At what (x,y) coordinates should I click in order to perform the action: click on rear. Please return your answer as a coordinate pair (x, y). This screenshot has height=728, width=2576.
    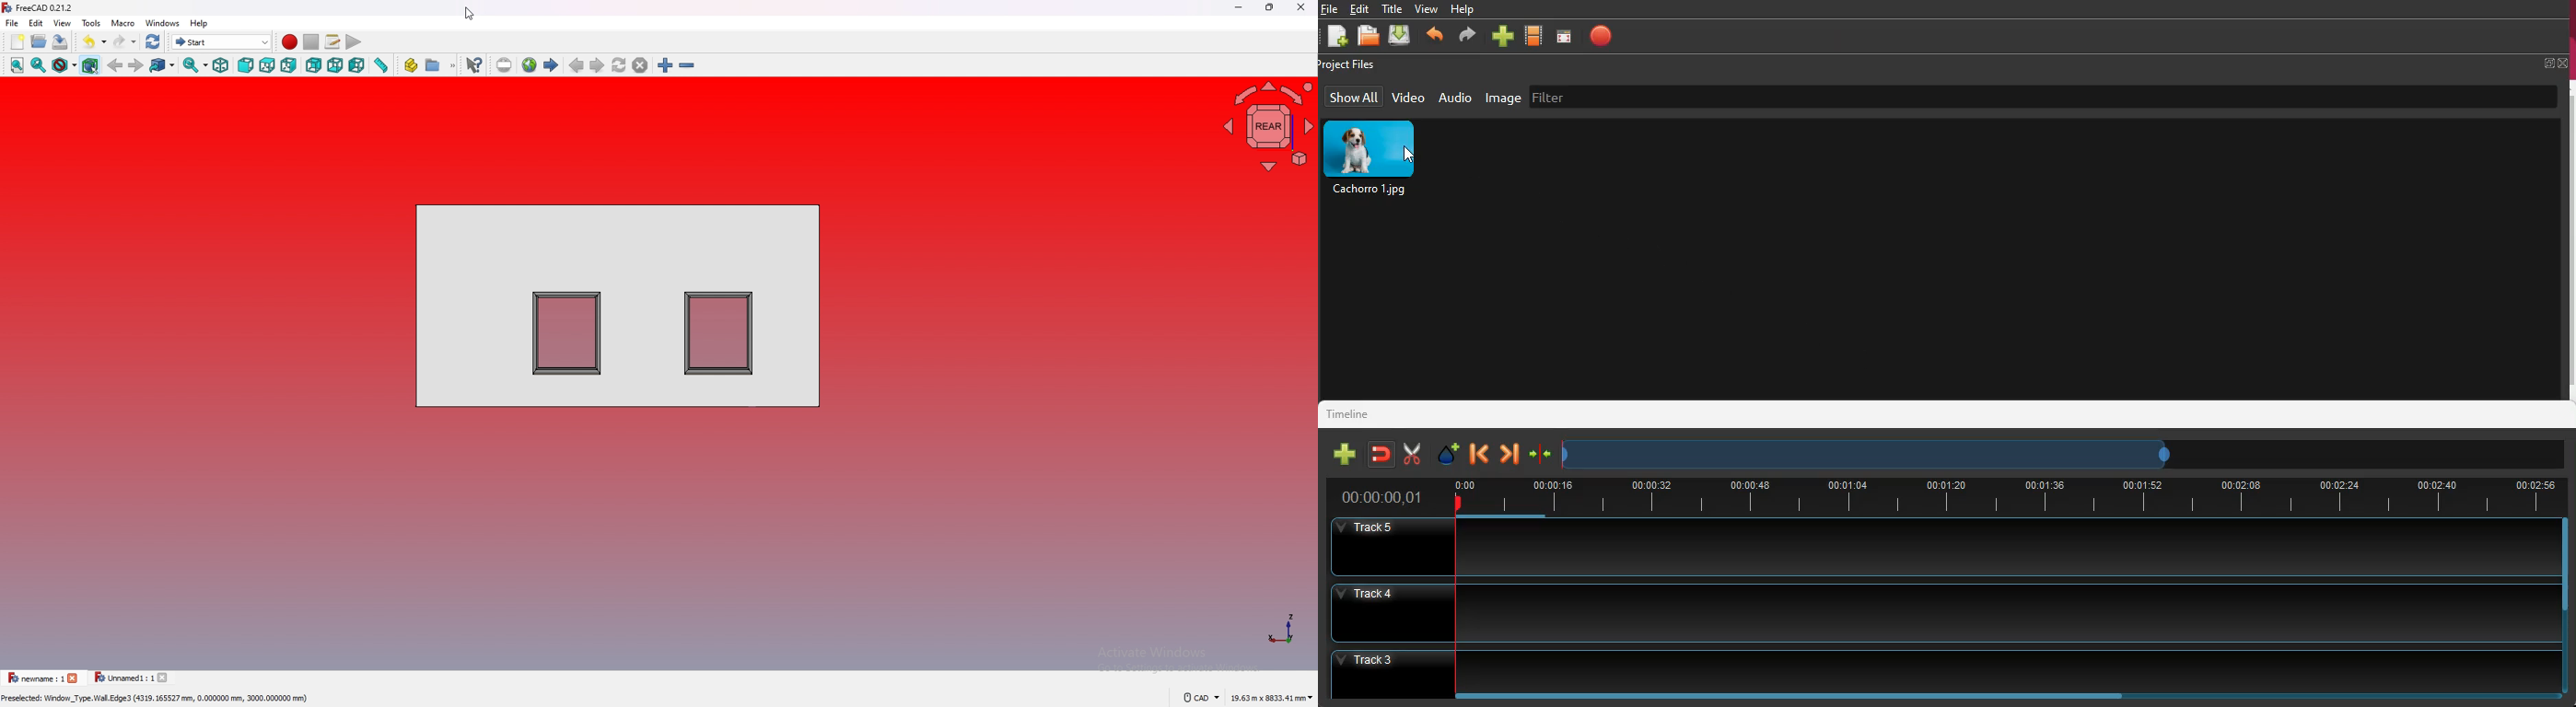
    Looking at the image, I should click on (315, 65).